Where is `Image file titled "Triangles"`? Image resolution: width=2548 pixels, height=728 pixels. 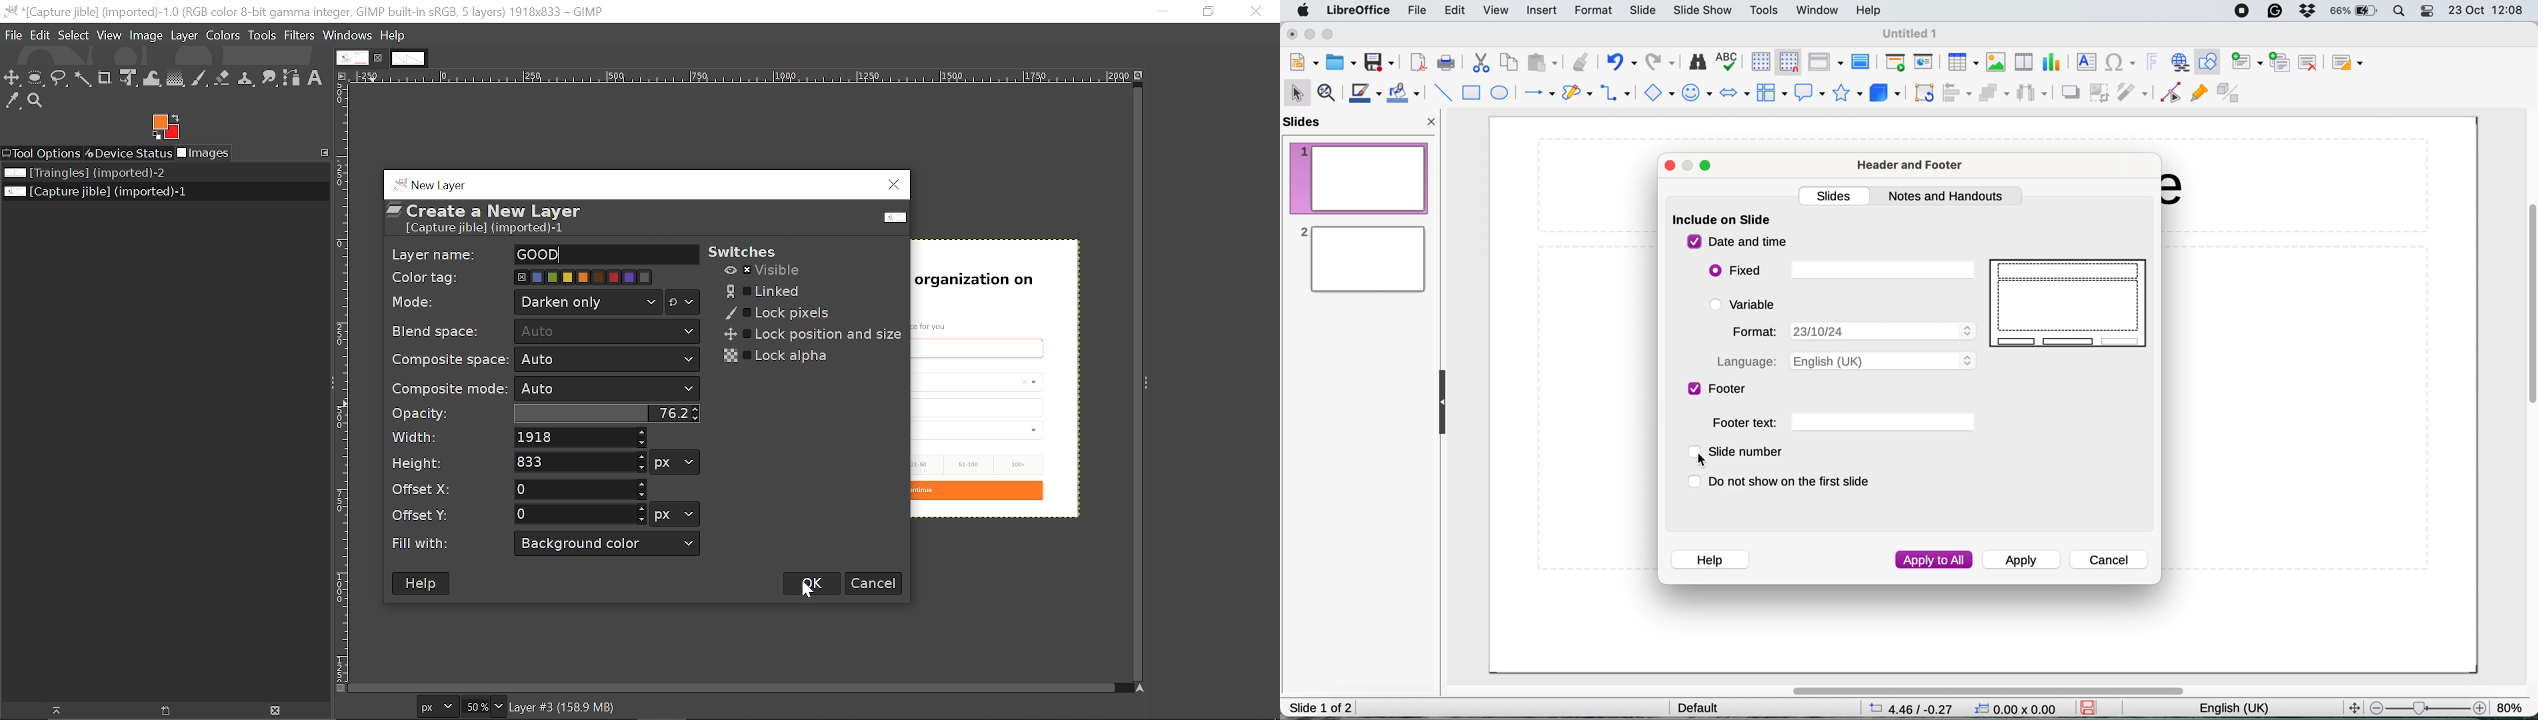
Image file titled "Triangles" is located at coordinates (84, 174).